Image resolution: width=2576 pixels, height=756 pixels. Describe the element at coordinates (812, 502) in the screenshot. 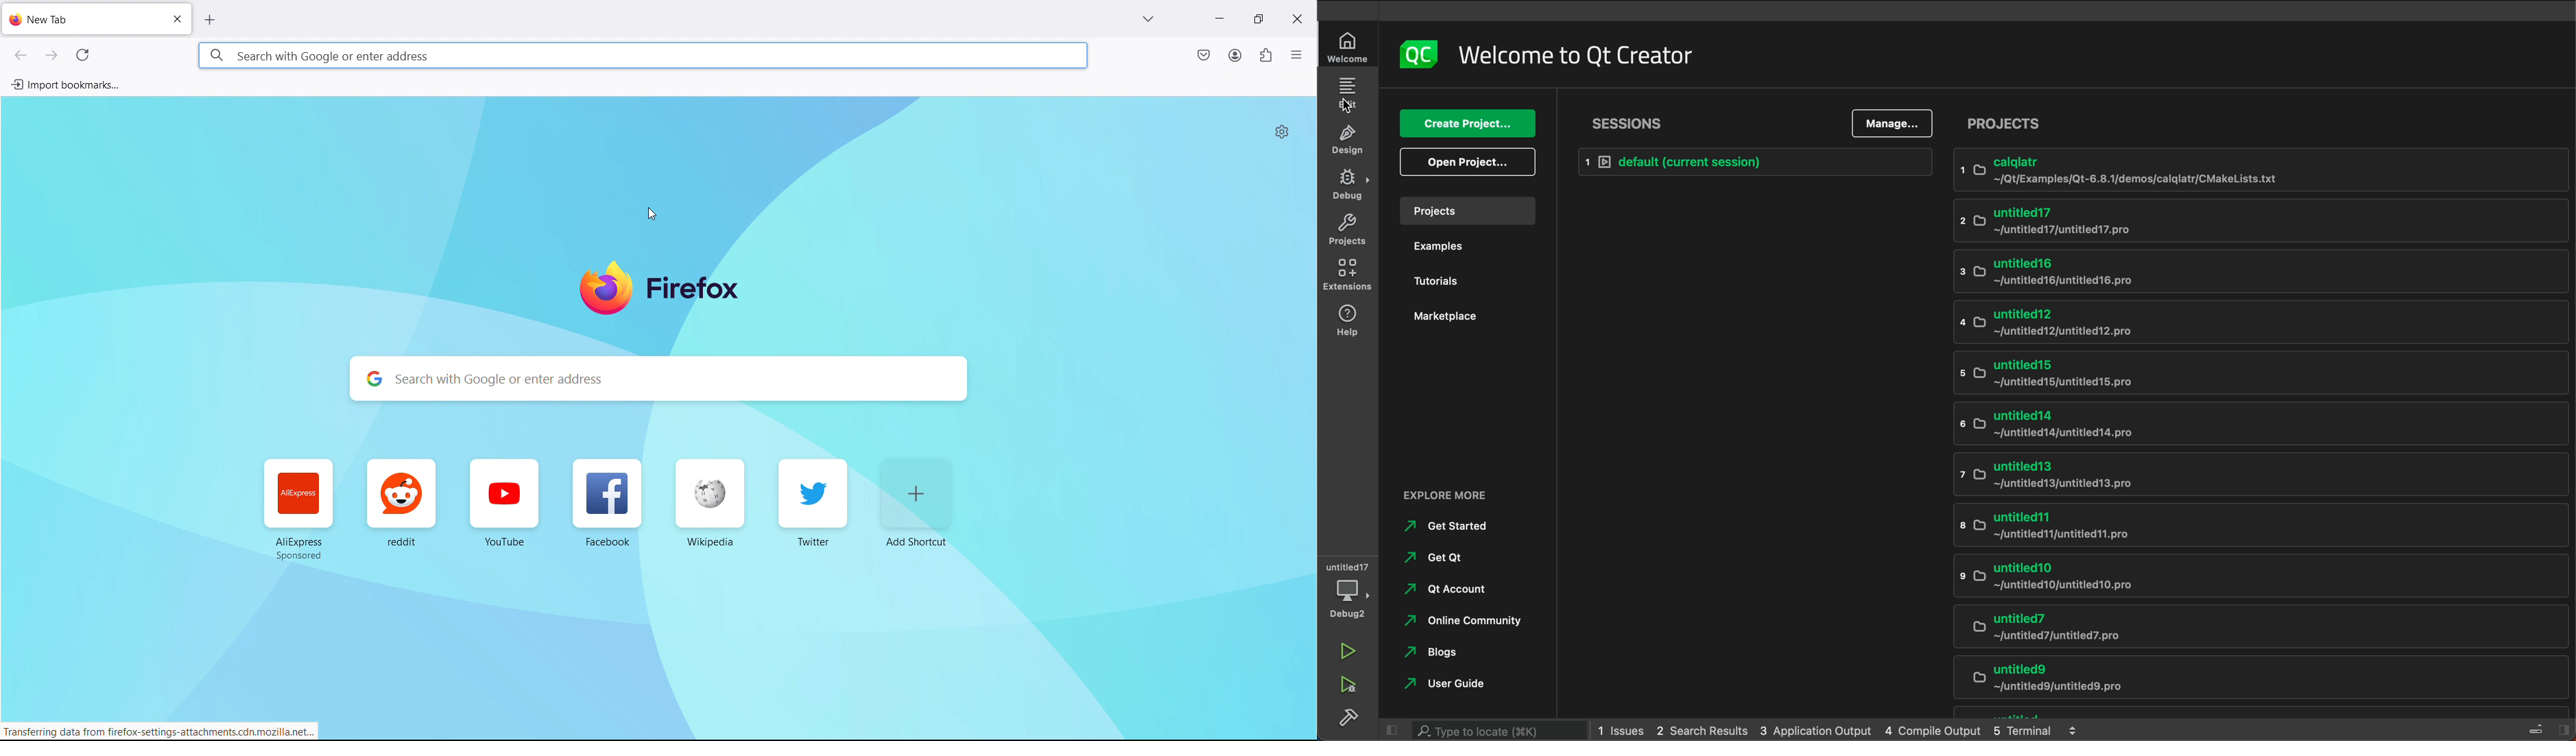

I see `Twitter` at that location.